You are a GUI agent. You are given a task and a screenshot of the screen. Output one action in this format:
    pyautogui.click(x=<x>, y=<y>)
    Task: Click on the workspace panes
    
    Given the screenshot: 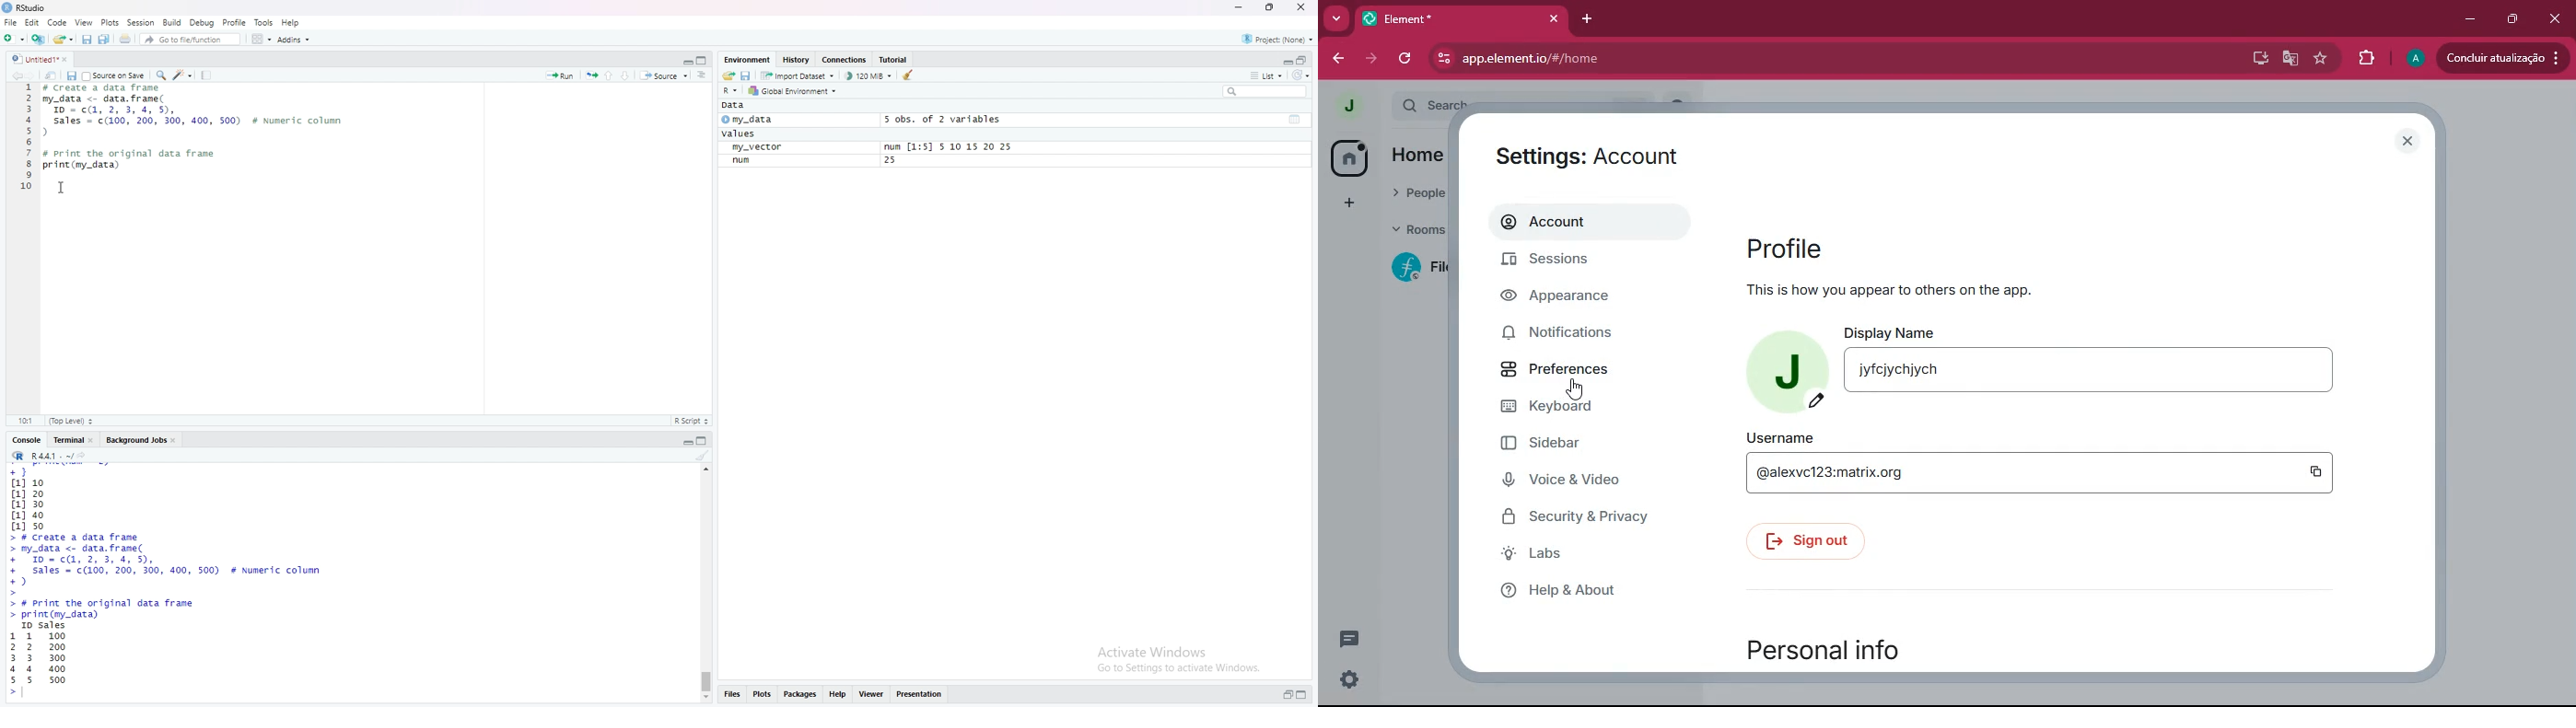 What is the action you would take?
    pyautogui.click(x=259, y=40)
    